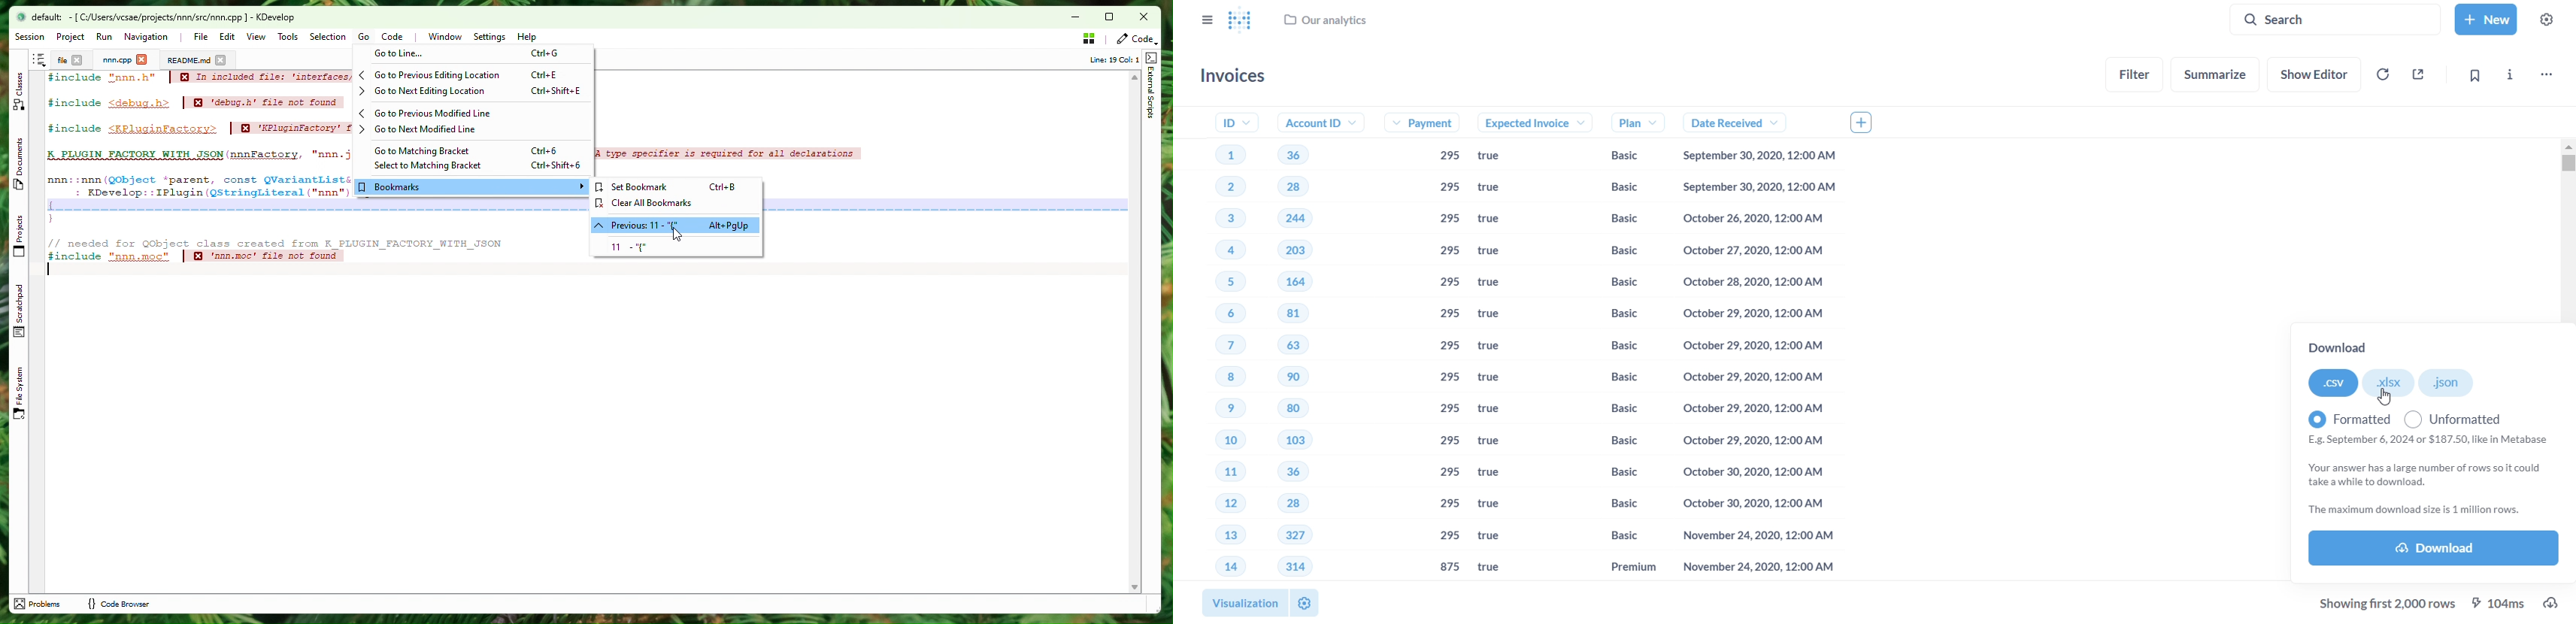 This screenshot has height=644, width=2576. Describe the element at coordinates (1749, 439) in the screenshot. I see `October 29,2020, 12:00 AM` at that location.